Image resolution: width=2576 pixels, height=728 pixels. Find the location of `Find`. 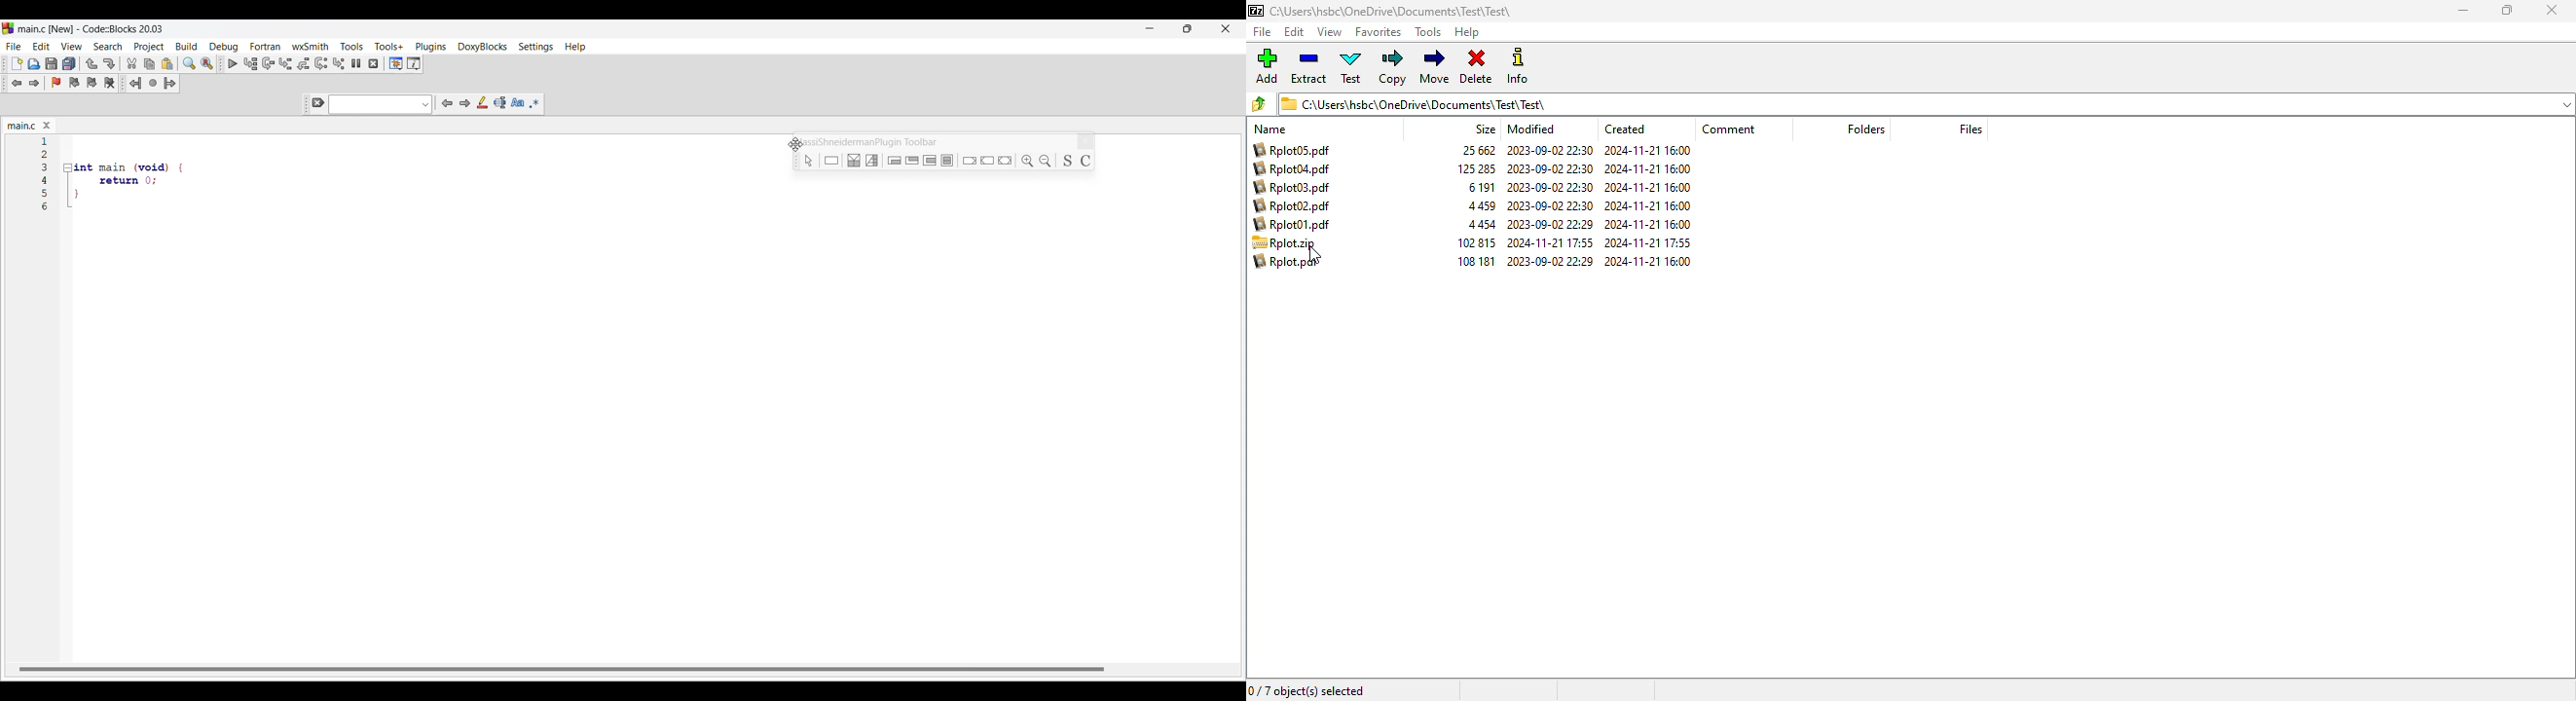

Find is located at coordinates (189, 64).